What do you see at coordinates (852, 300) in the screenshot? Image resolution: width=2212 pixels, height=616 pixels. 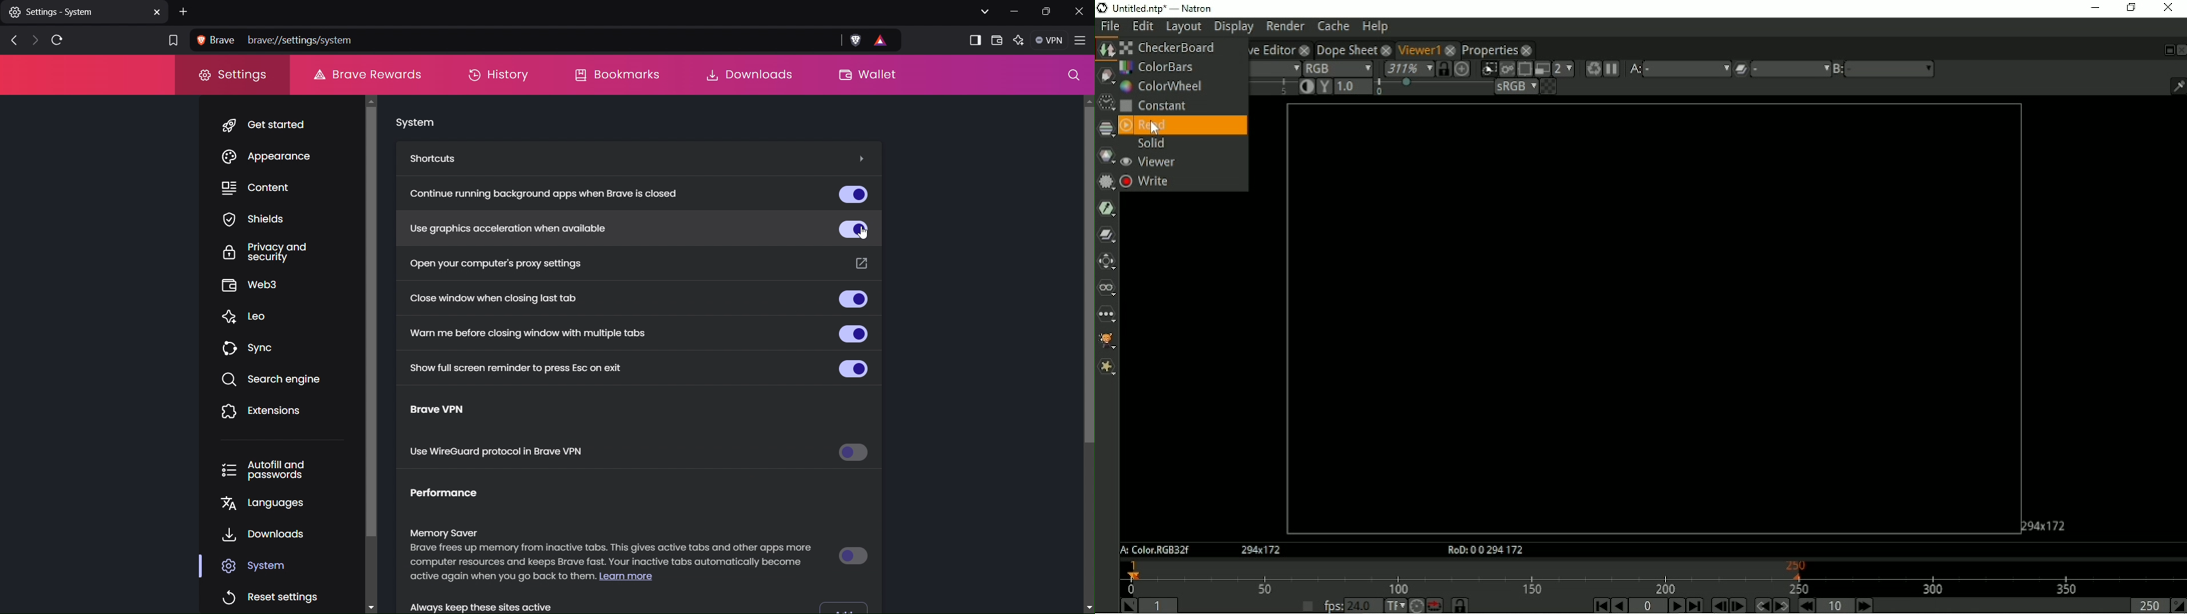 I see `Button` at bounding box center [852, 300].